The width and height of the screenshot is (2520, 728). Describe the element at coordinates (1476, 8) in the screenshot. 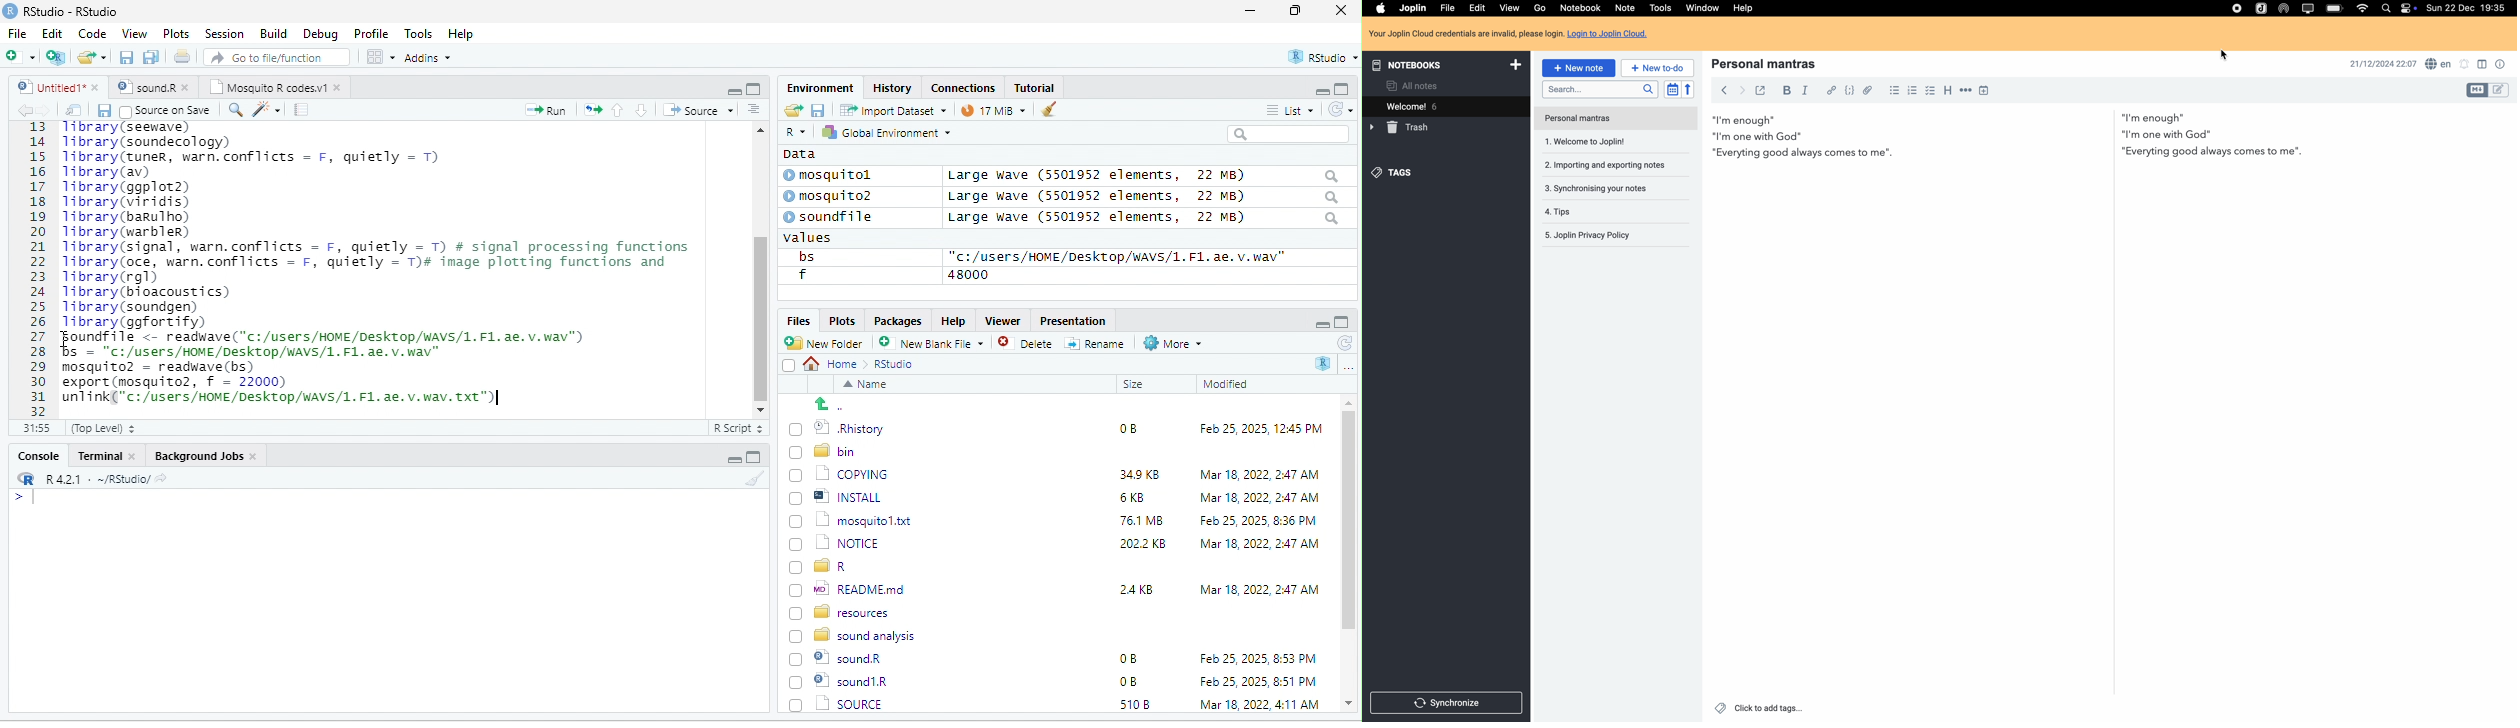

I see `edit` at that location.